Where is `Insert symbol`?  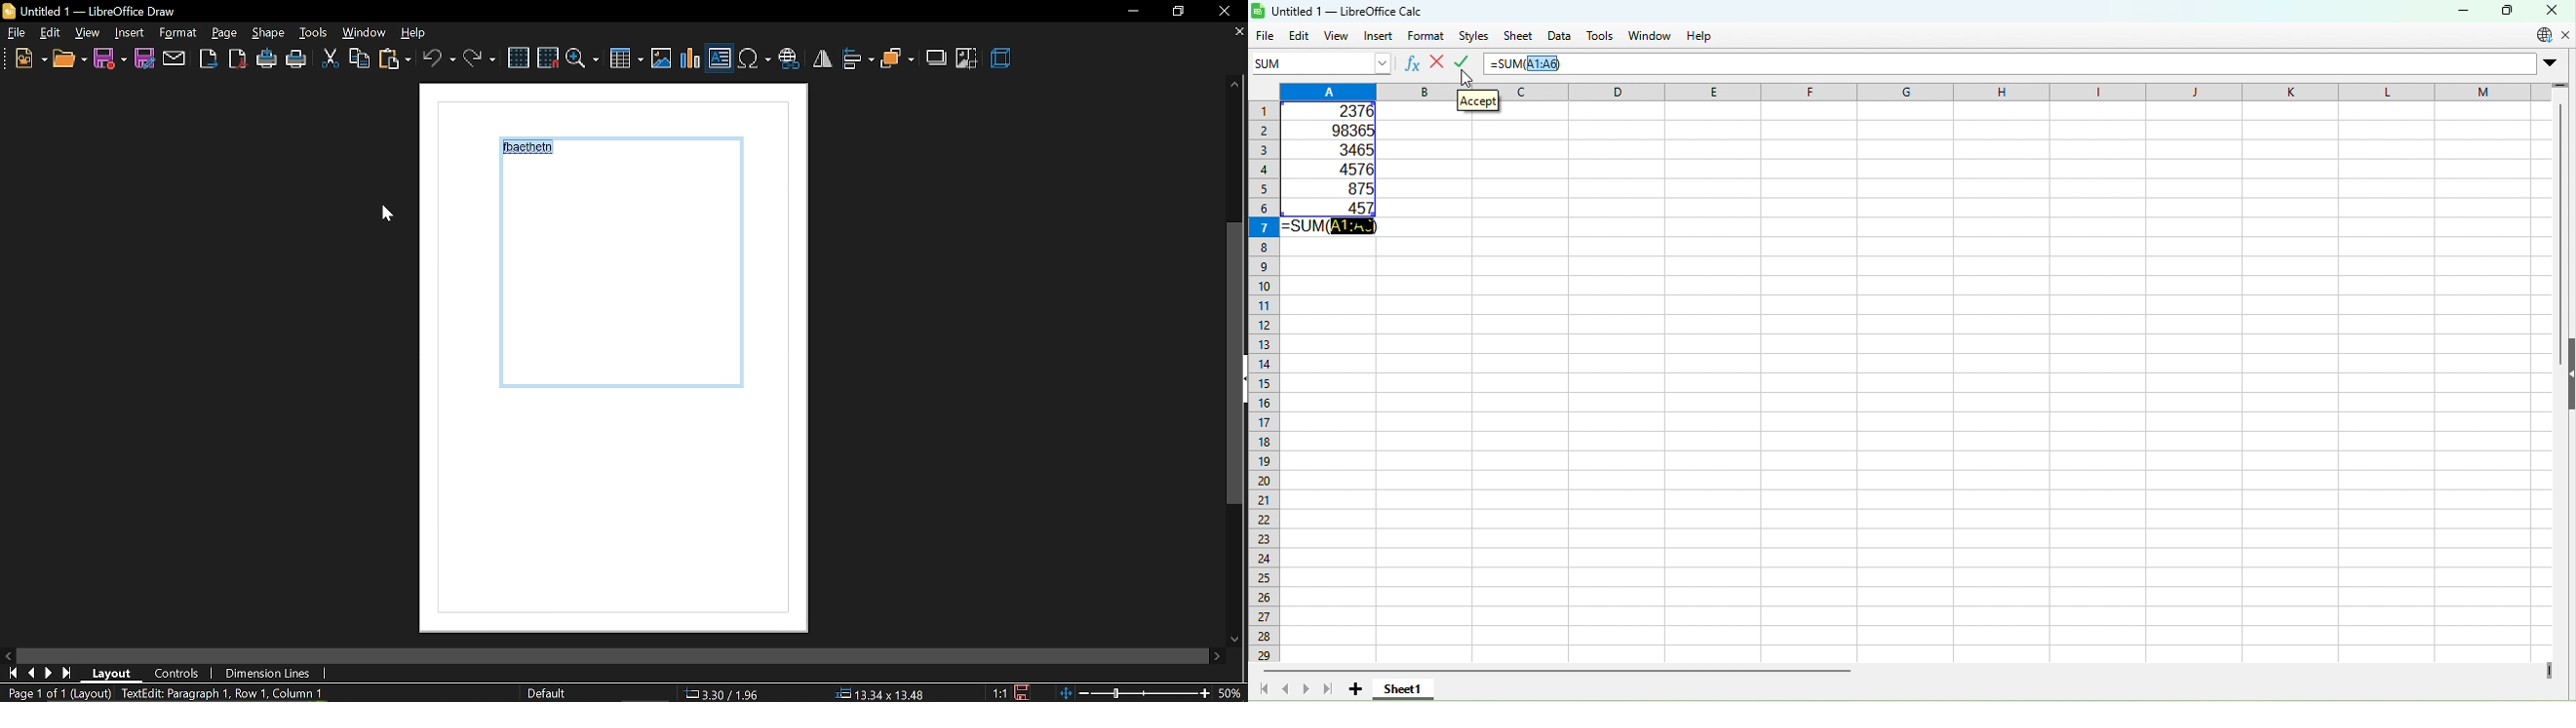
Insert symbol is located at coordinates (754, 58).